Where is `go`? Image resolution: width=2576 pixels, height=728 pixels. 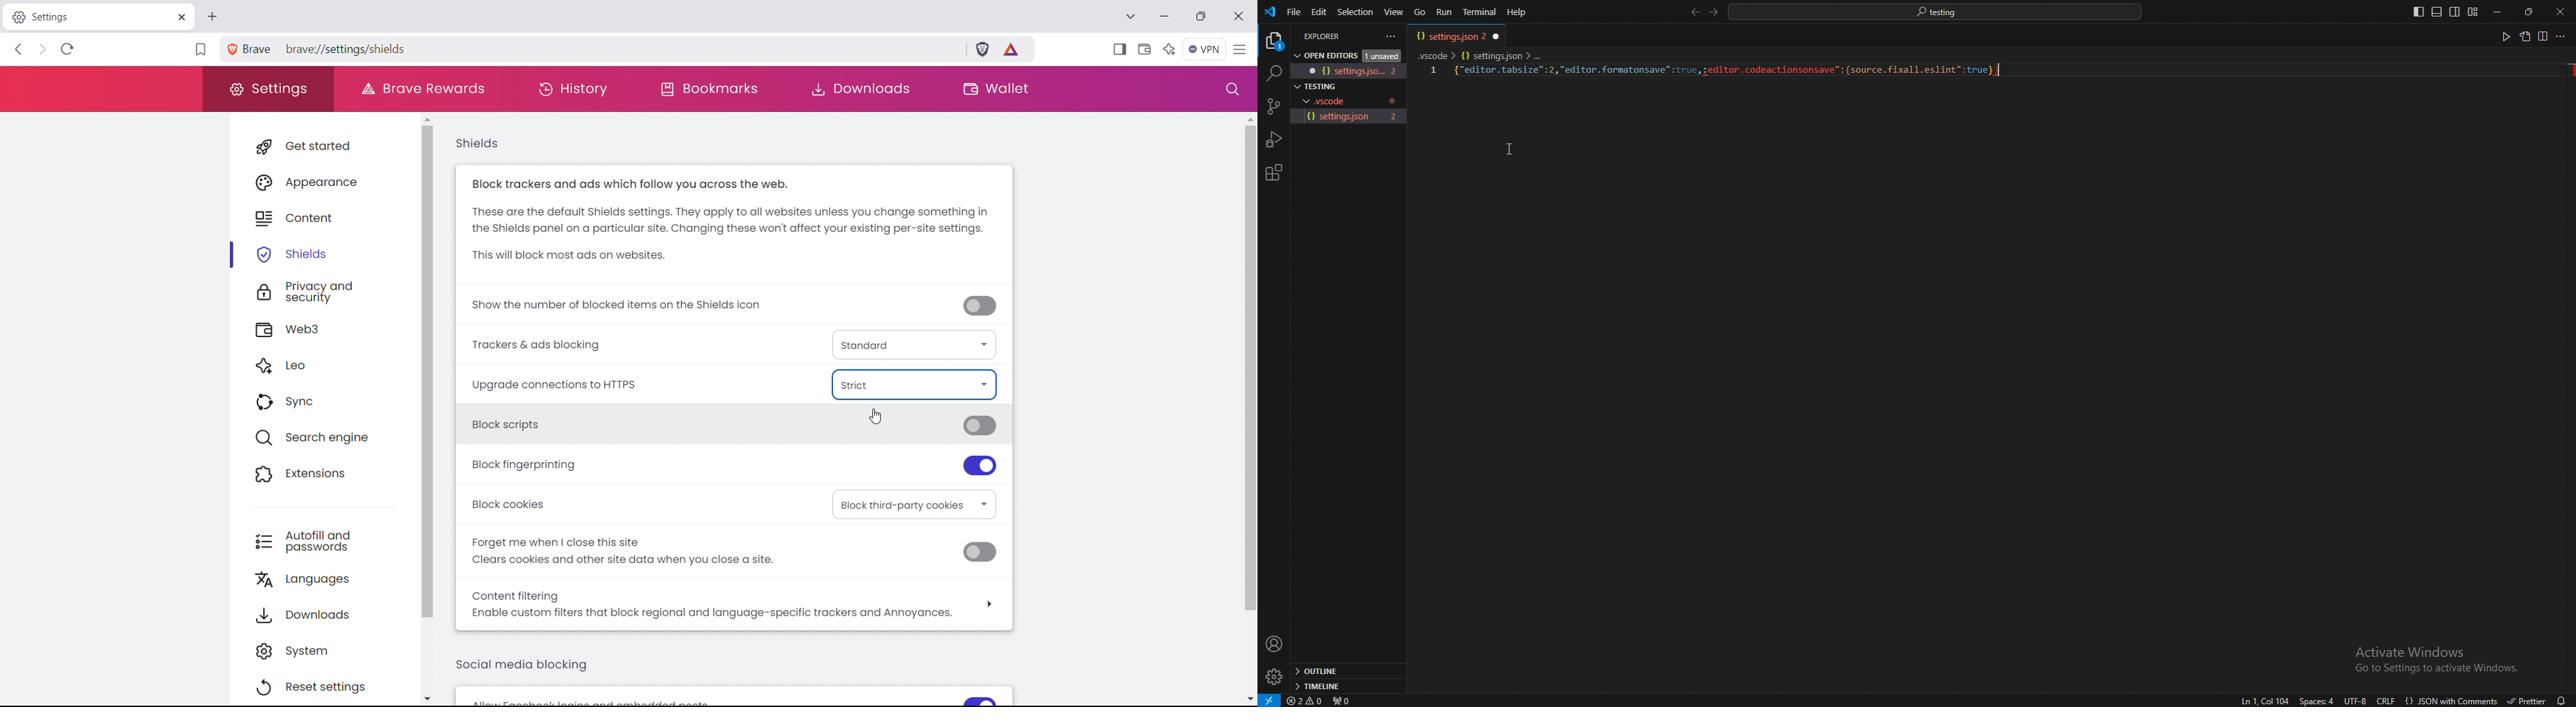
go is located at coordinates (1420, 12).